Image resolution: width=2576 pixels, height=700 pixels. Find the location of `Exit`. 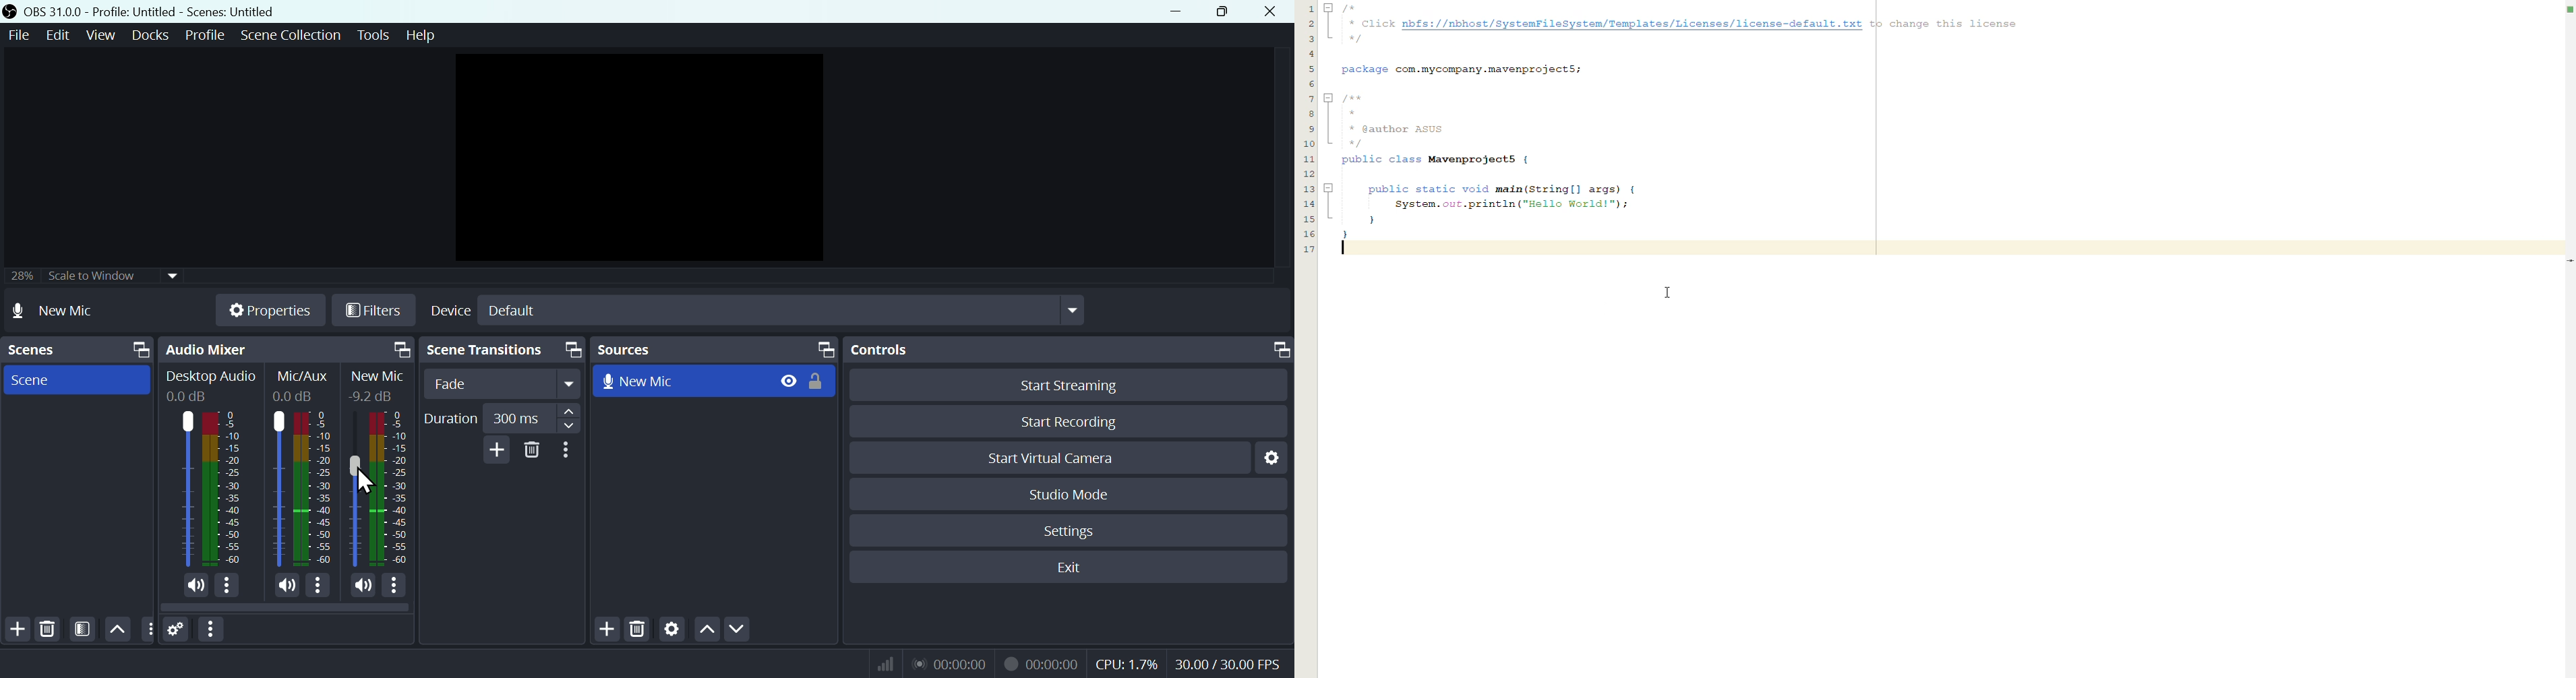

Exit is located at coordinates (1077, 567).